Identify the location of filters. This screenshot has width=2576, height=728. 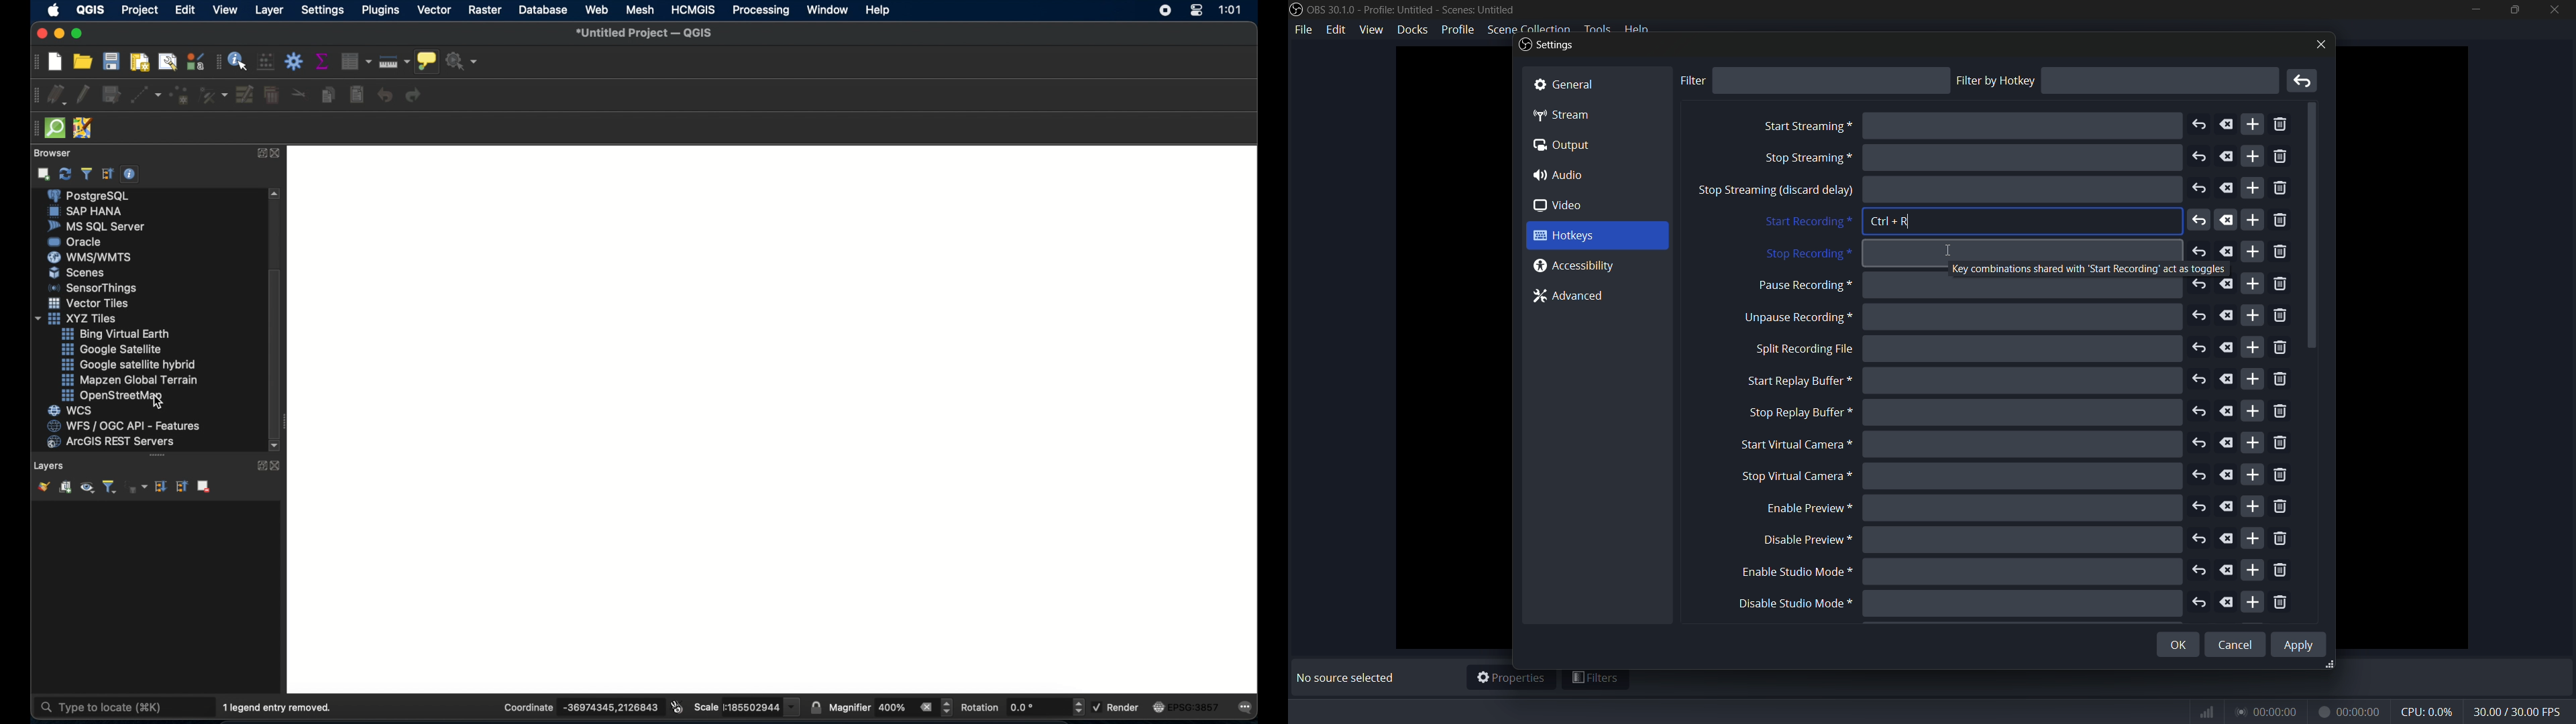
(1596, 680).